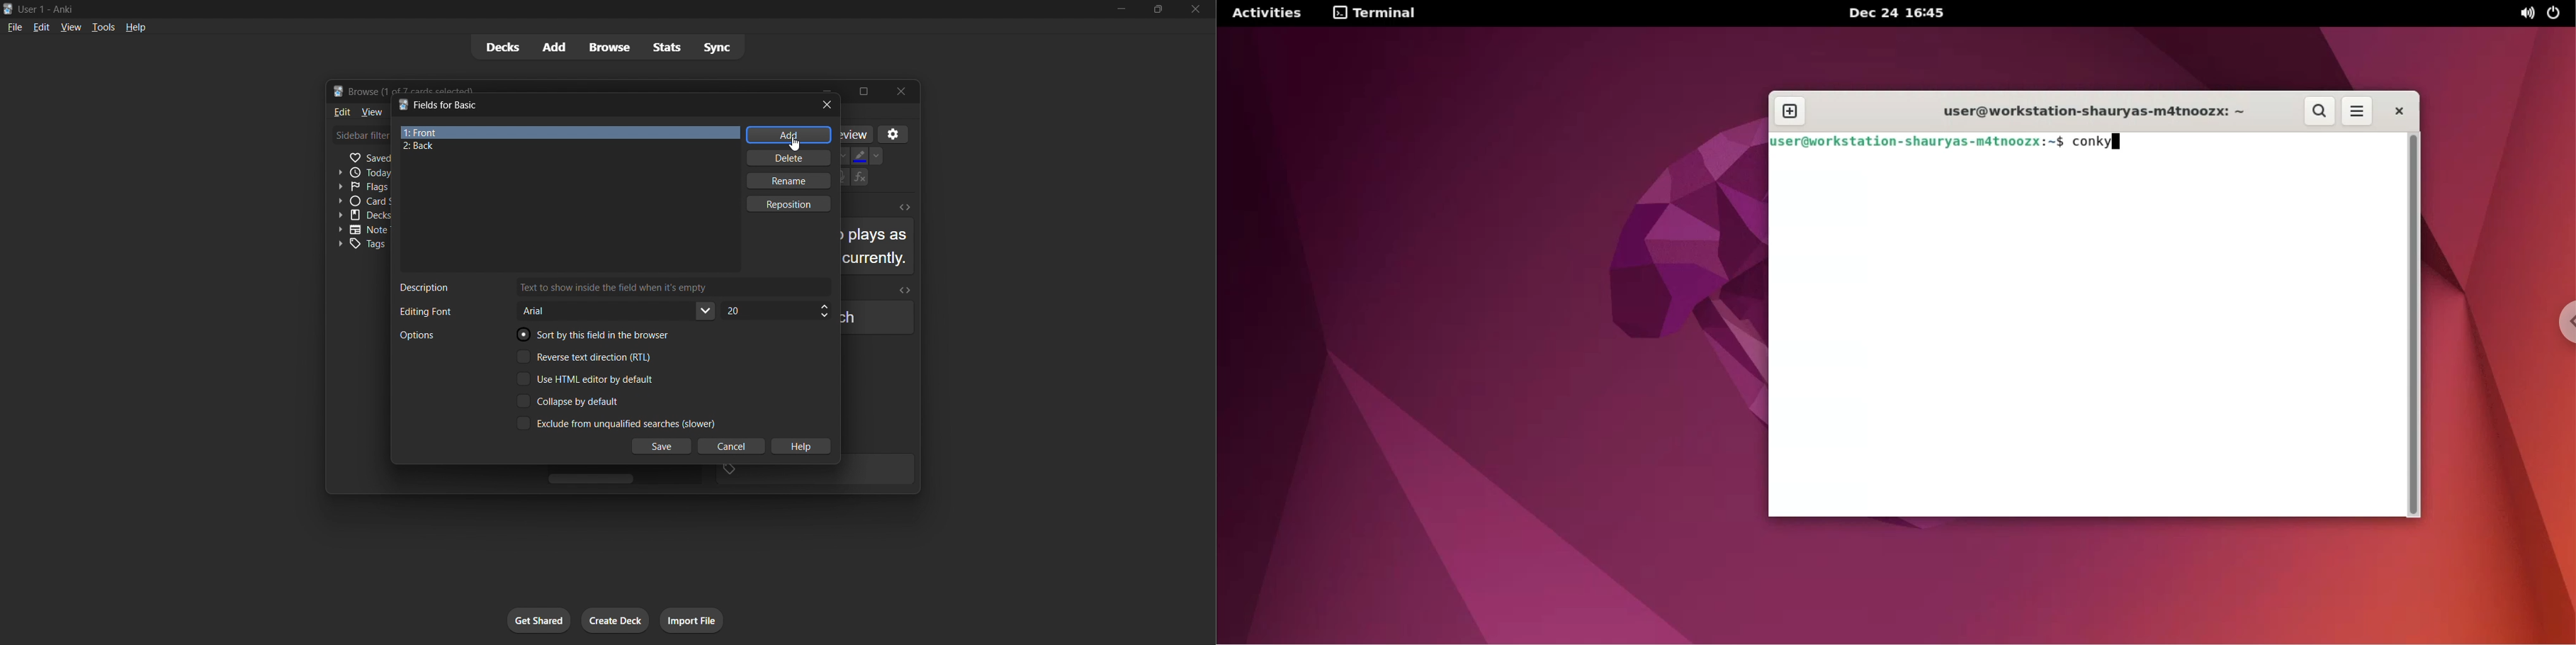 This screenshot has width=2576, height=672. What do you see at coordinates (591, 357) in the screenshot?
I see `Reverse text direction(RTL)` at bounding box center [591, 357].